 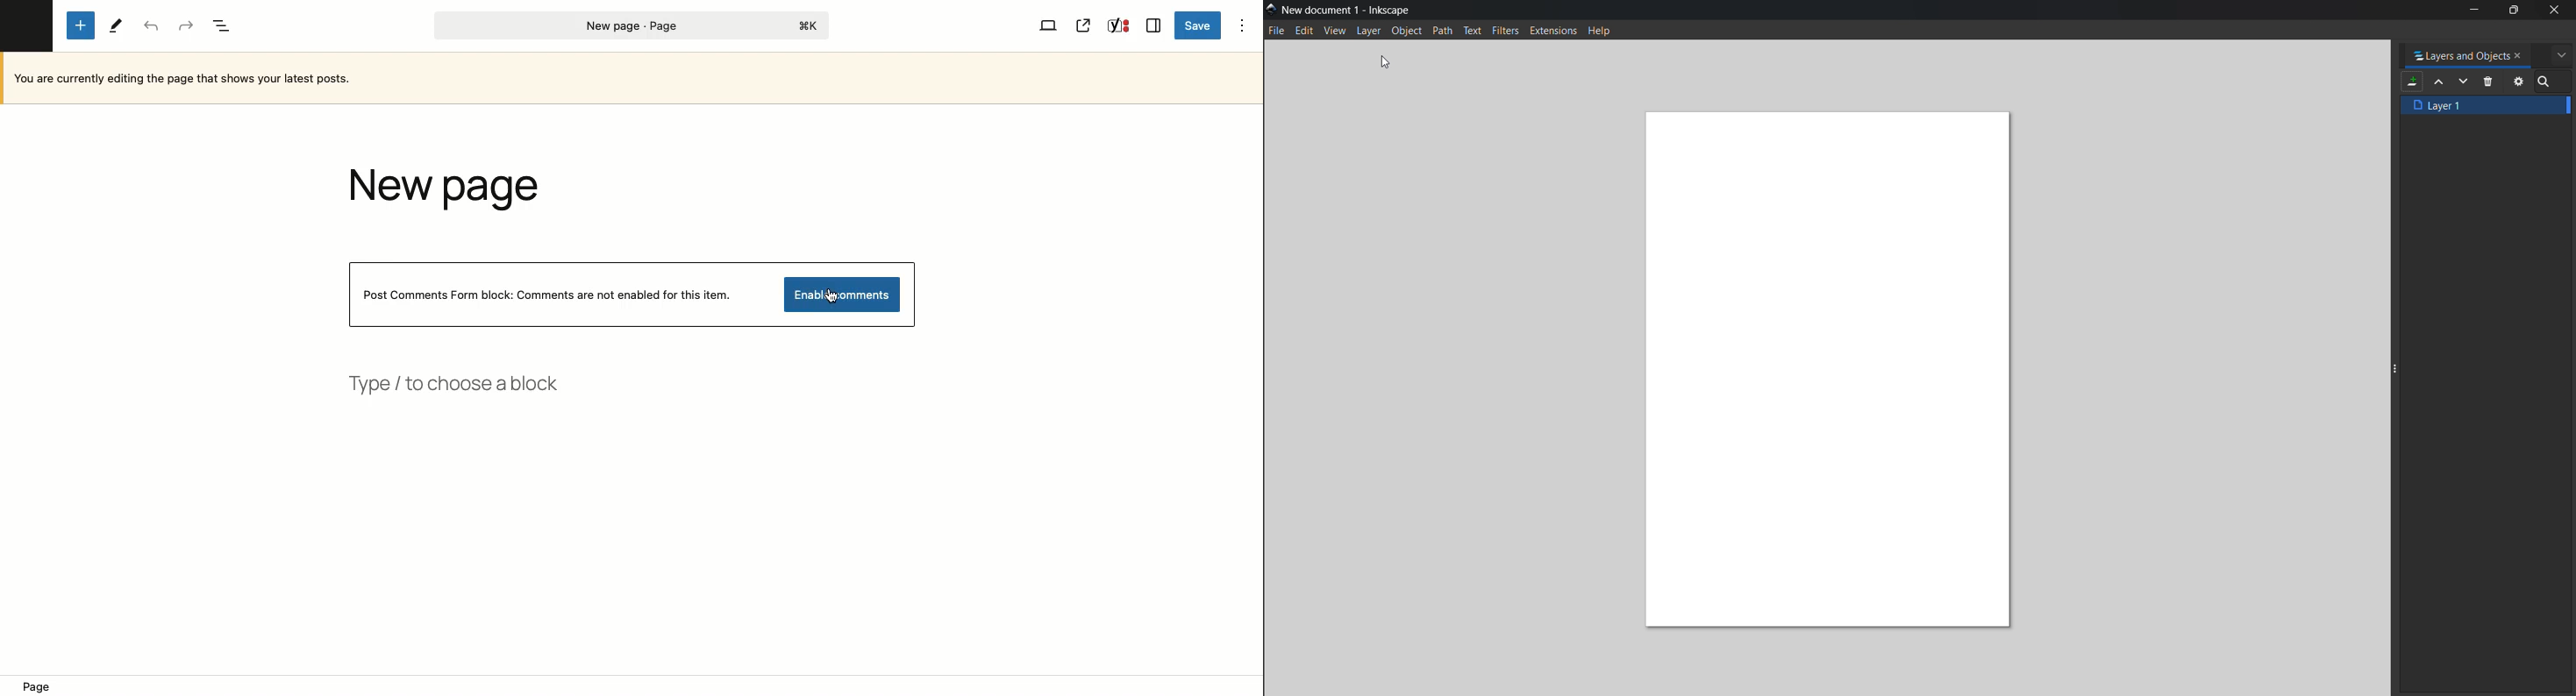 I want to click on resize, so click(x=2394, y=364).